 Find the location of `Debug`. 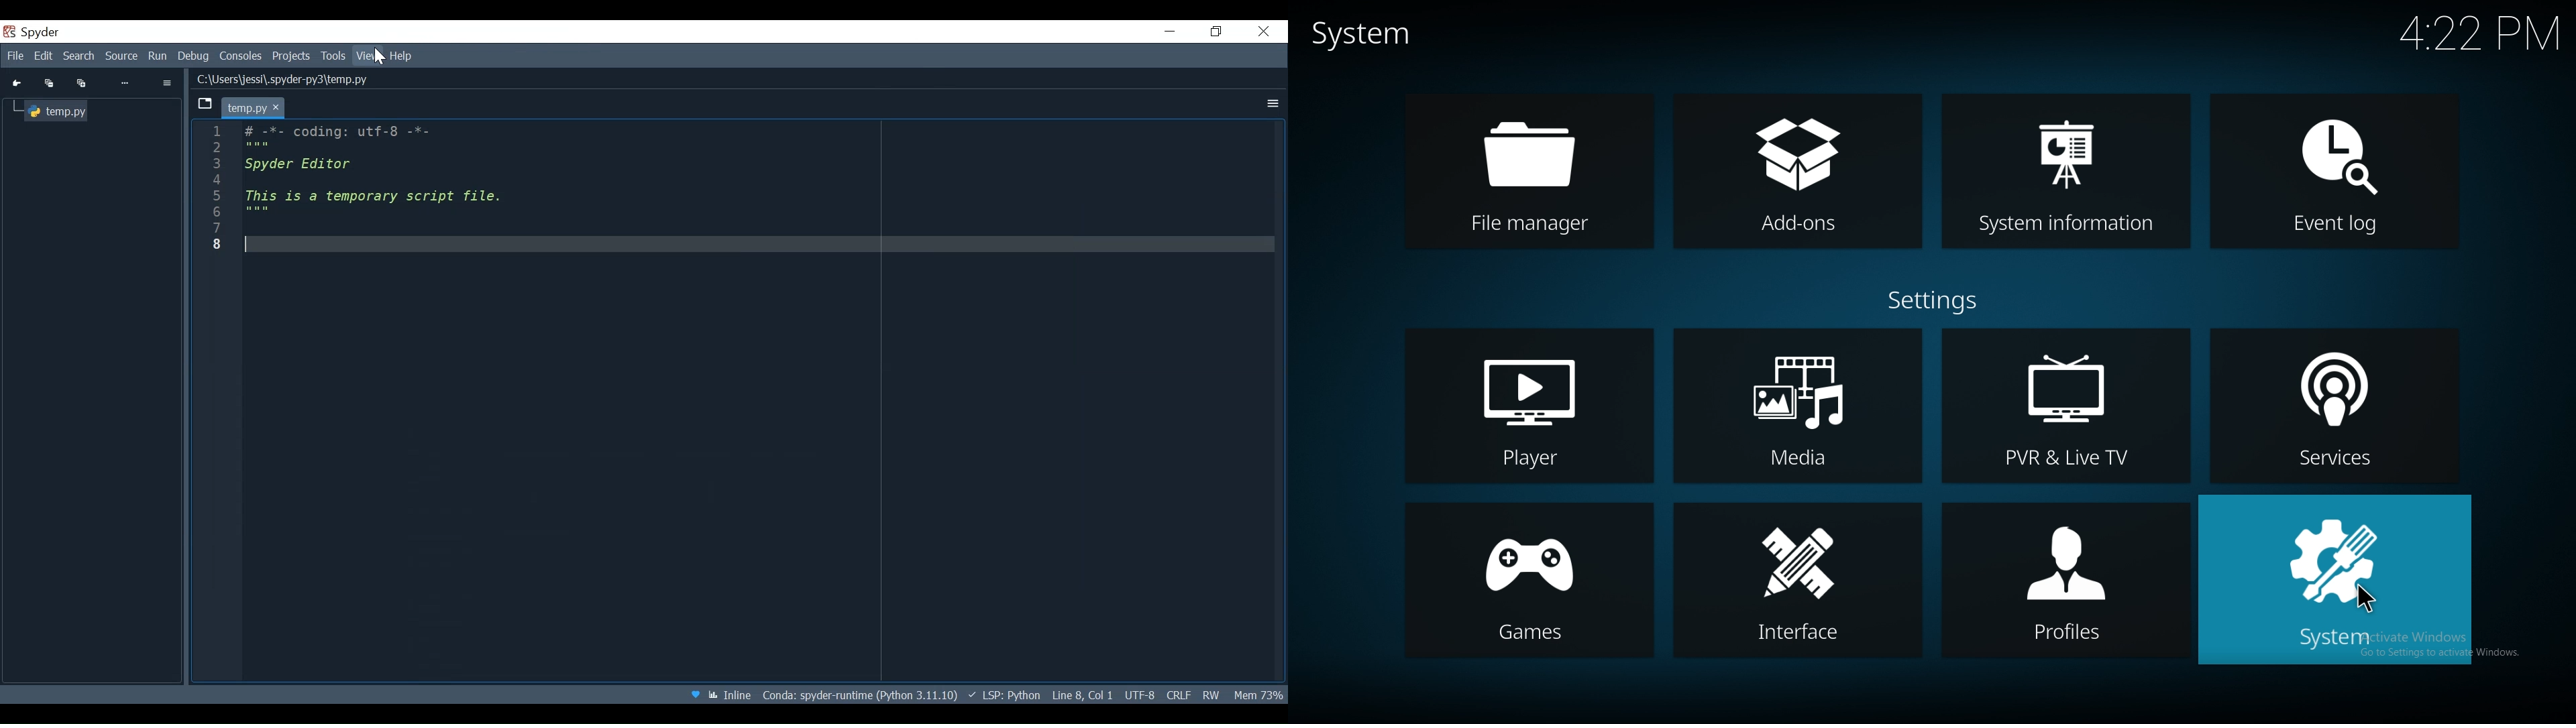

Debug is located at coordinates (195, 56).